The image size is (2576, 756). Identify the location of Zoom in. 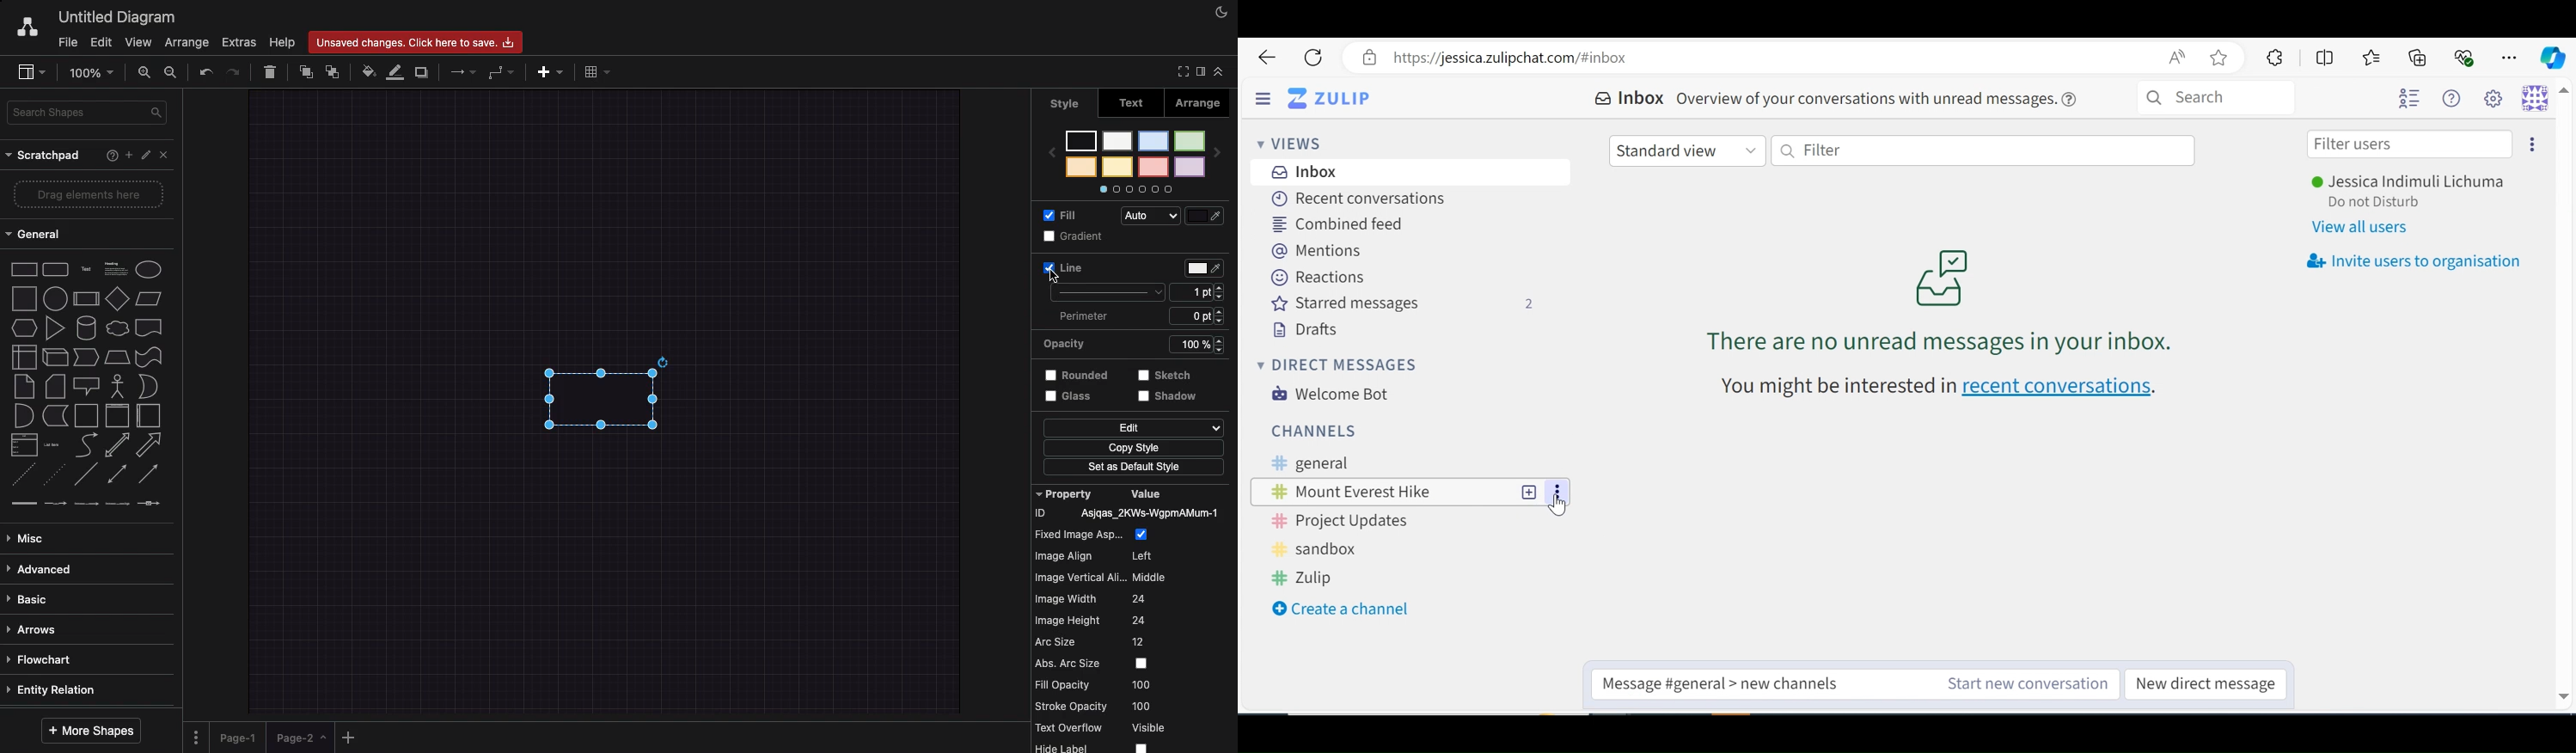
(147, 76).